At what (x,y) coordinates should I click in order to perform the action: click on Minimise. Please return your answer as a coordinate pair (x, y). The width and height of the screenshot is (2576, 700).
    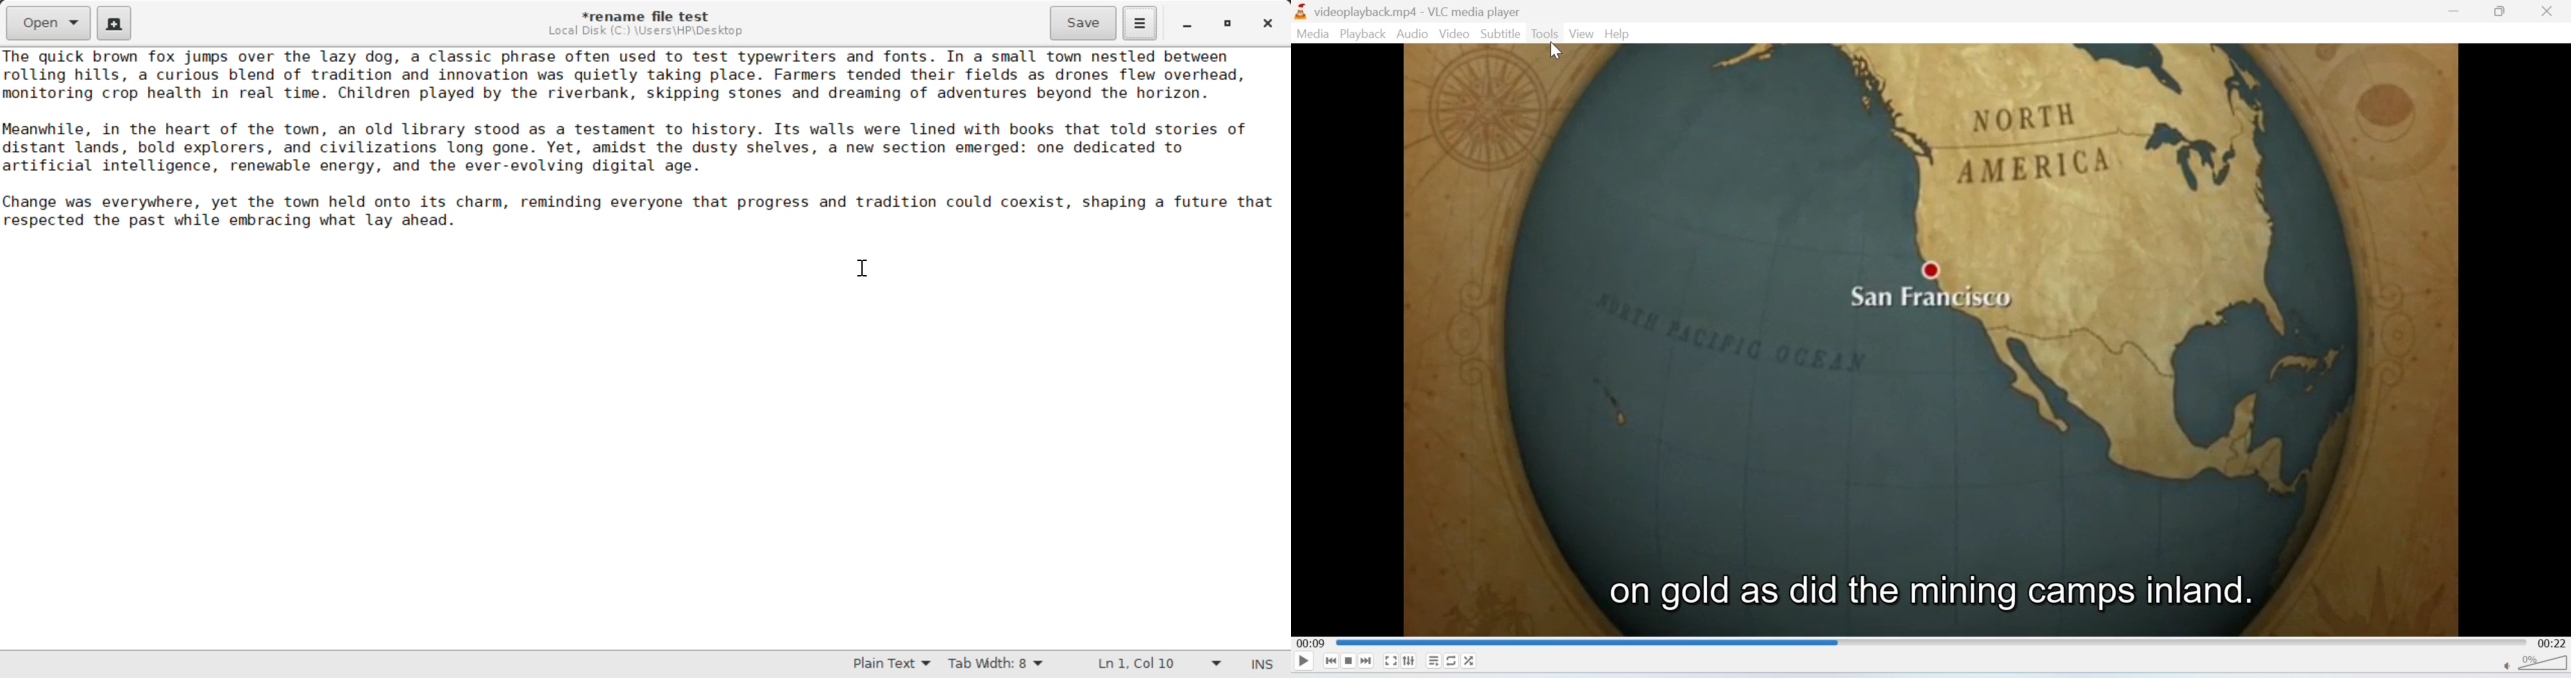
    Looking at the image, I should click on (2457, 10).